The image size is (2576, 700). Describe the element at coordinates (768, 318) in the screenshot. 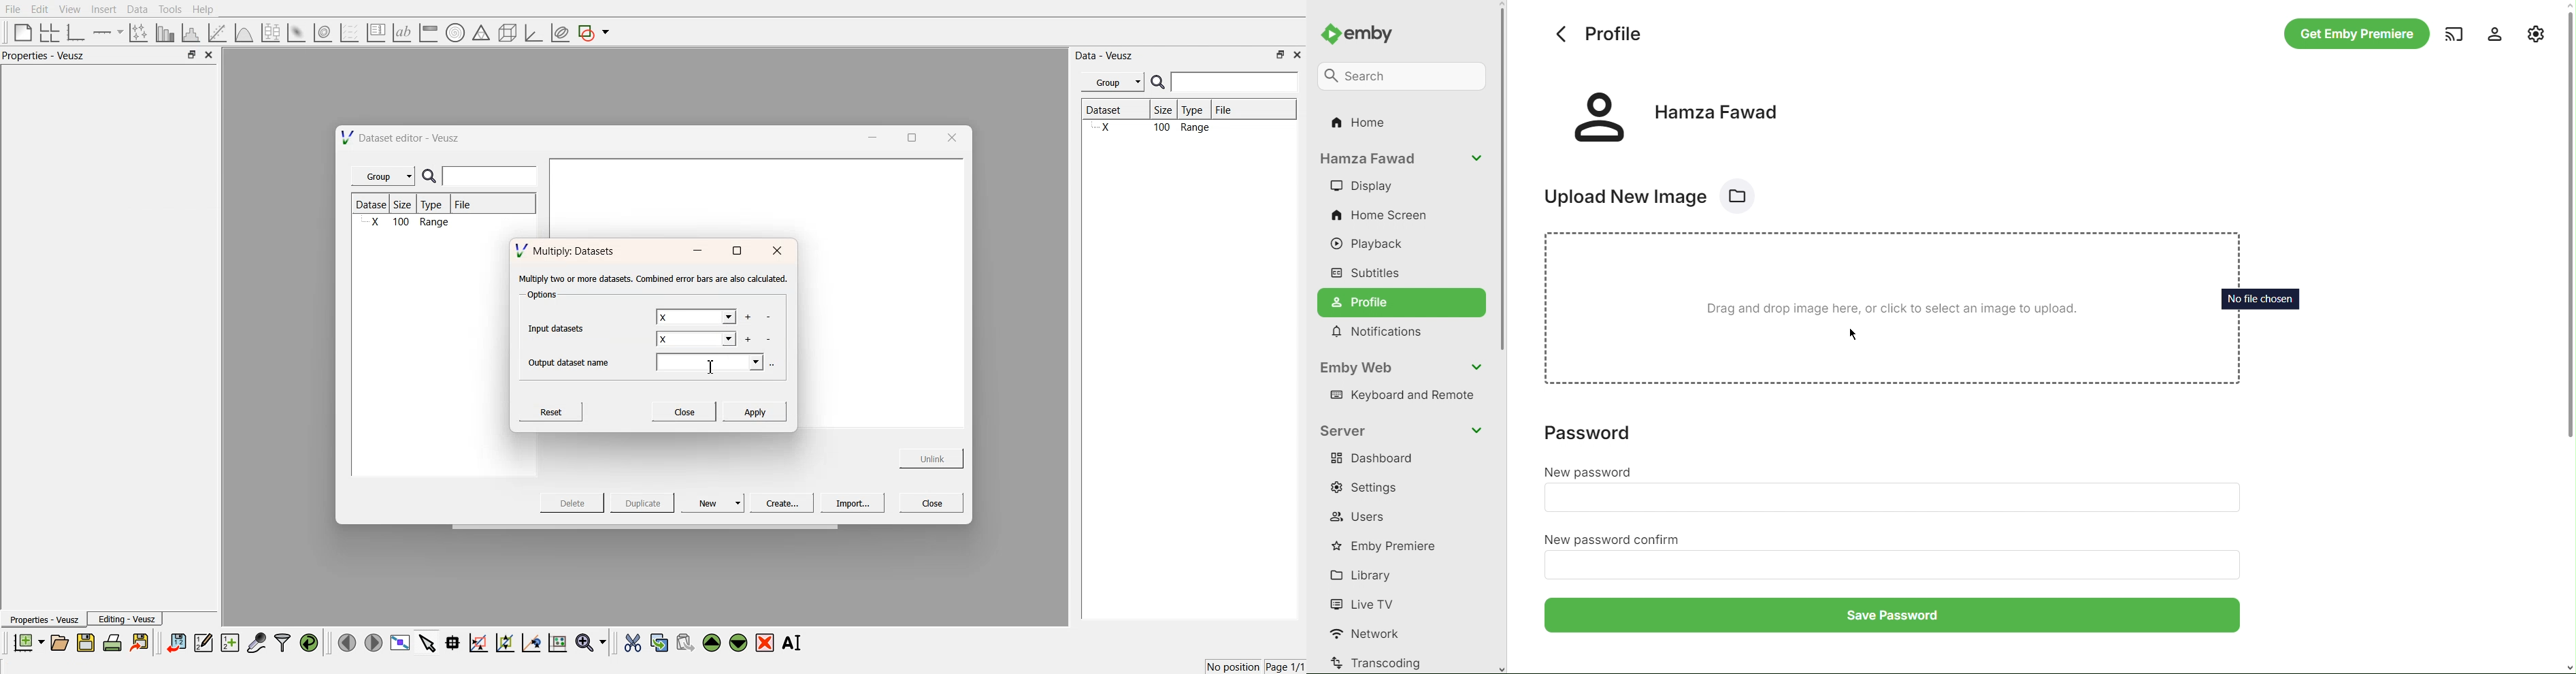

I see `delete datasets` at that location.